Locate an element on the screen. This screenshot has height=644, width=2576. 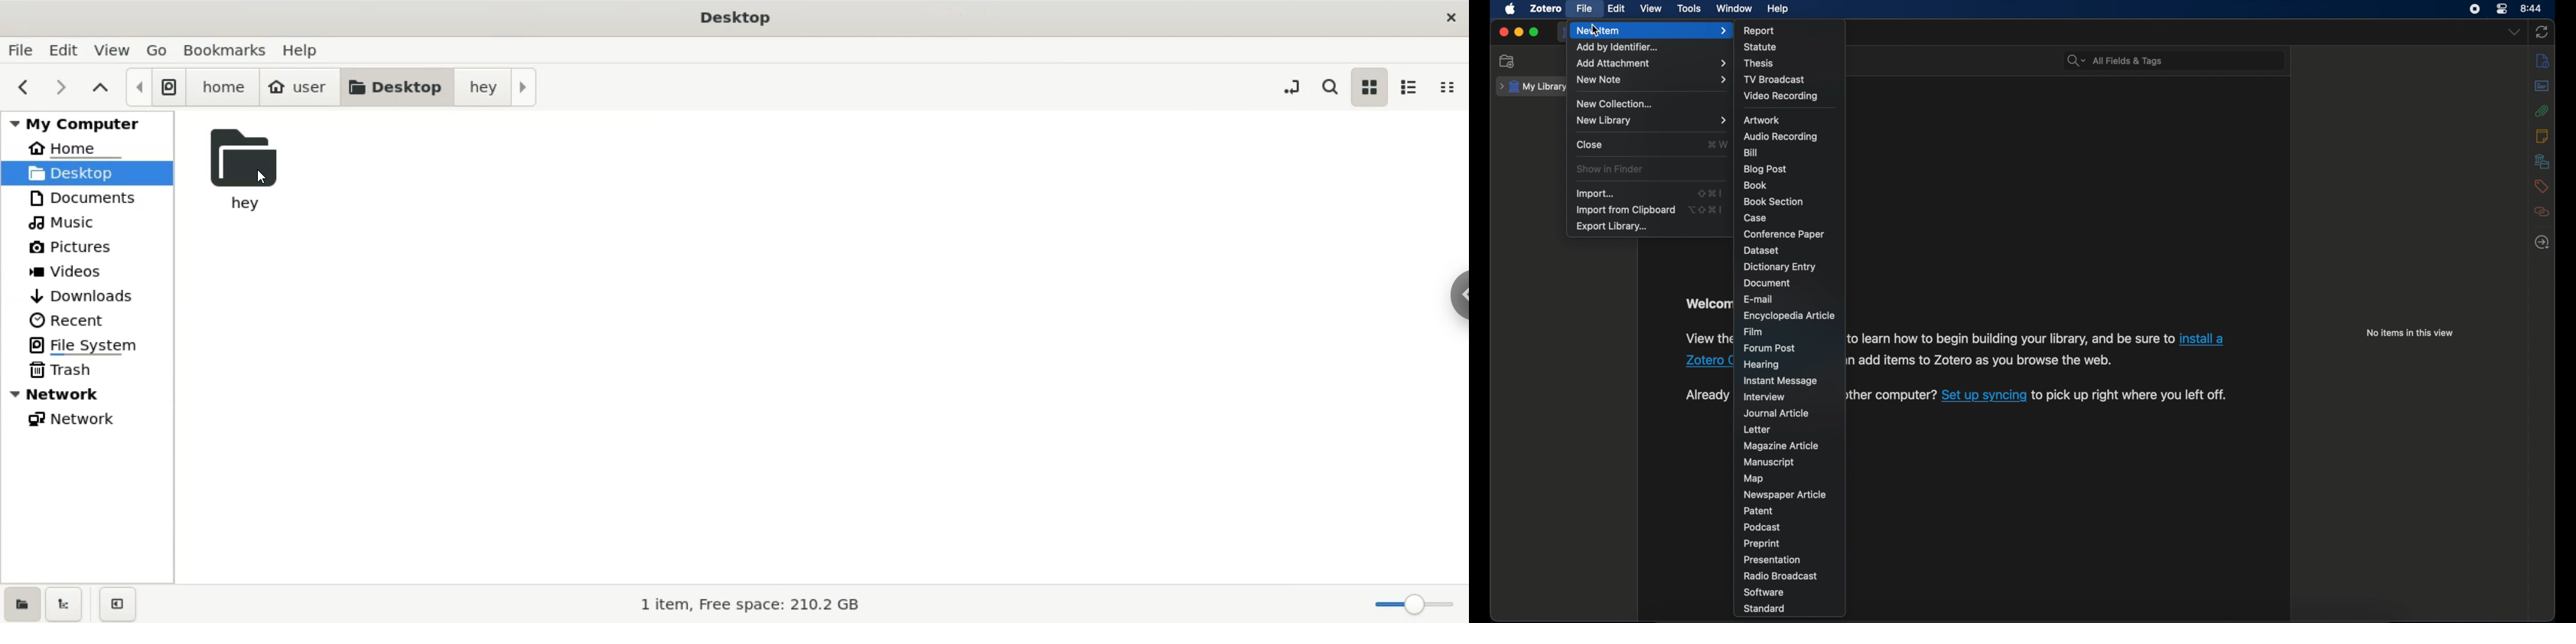
cursor on New Item is located at coordinates (1596, 32).